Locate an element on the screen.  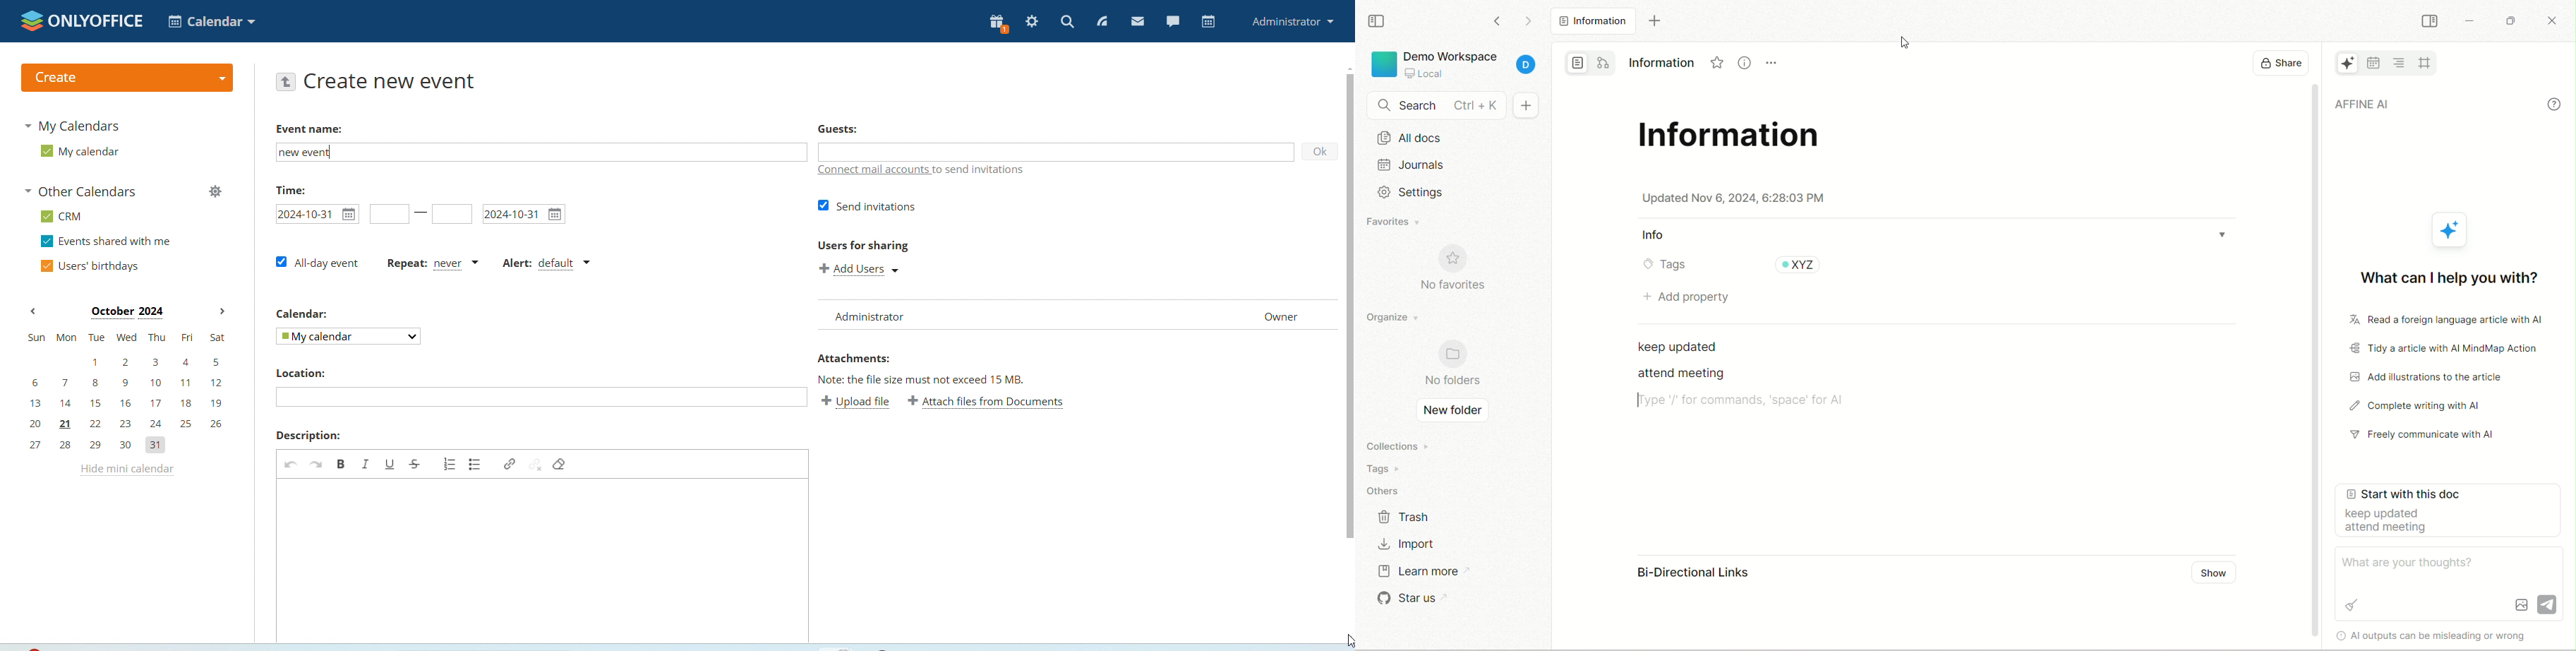
unlink is located at coordinates (535, 465).